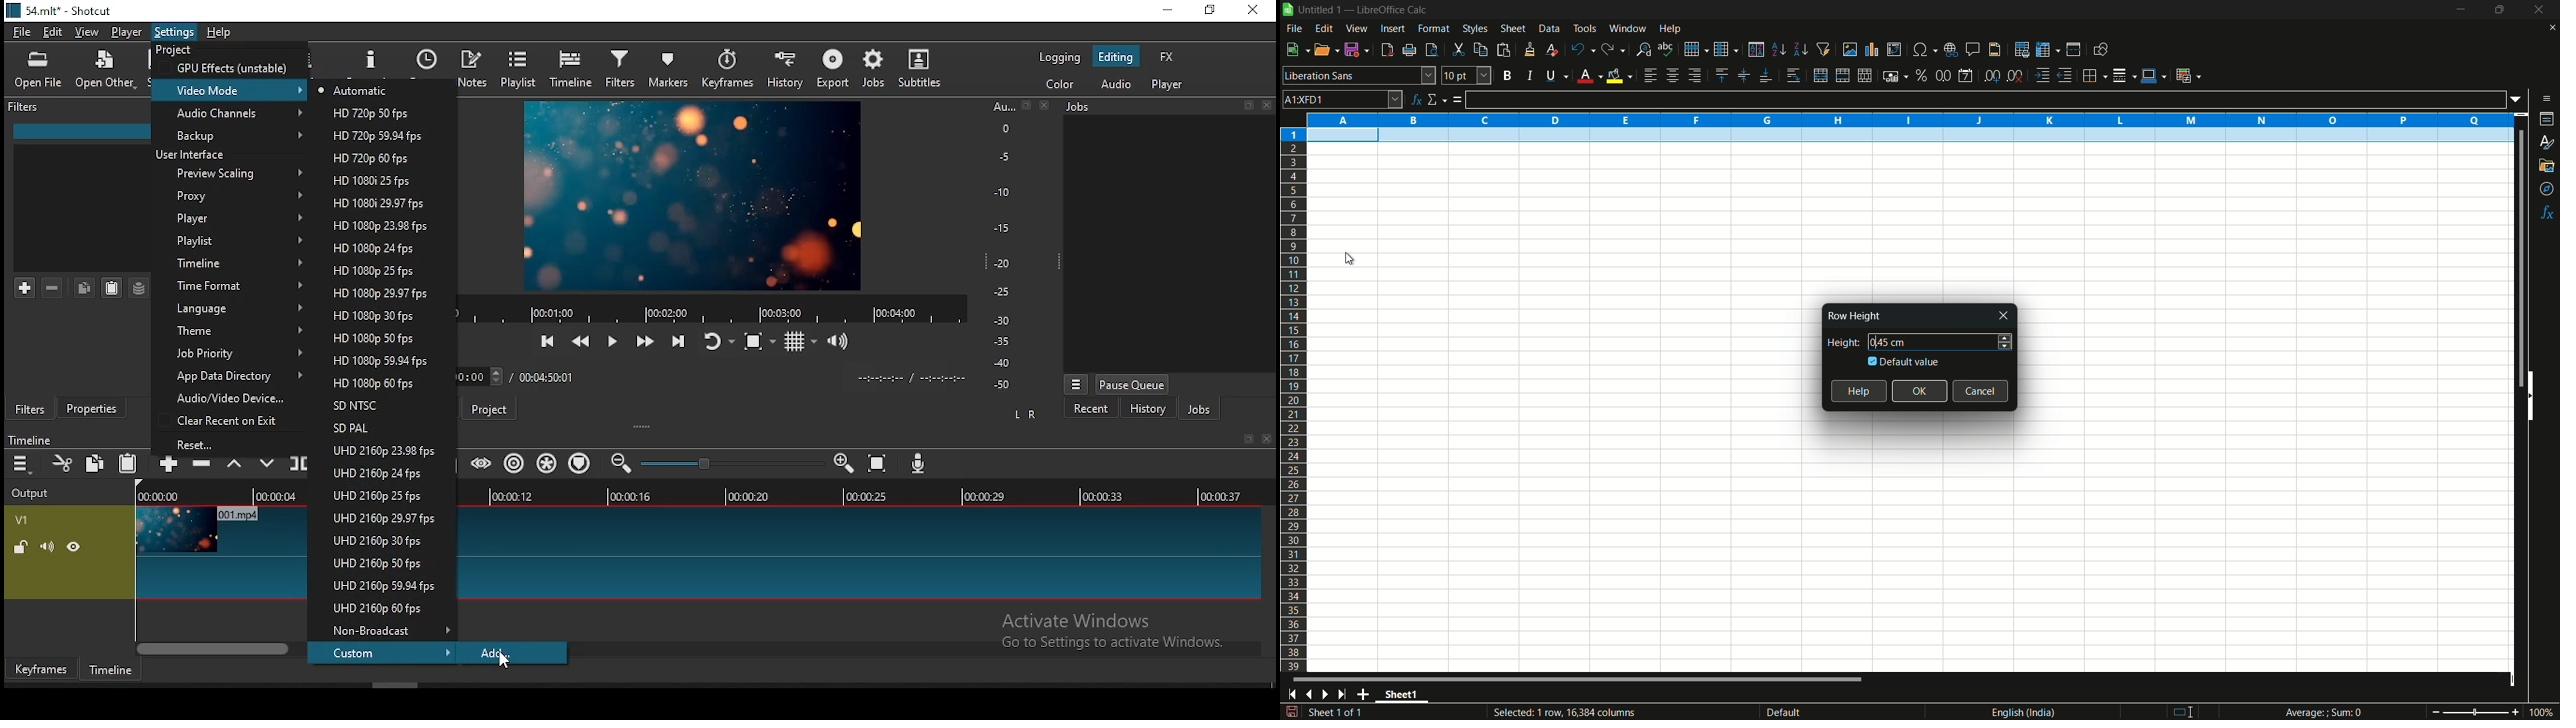 Image resolution: width=2576 pixels, height=728 pixels. I want to click on close, so click(1047, 105).